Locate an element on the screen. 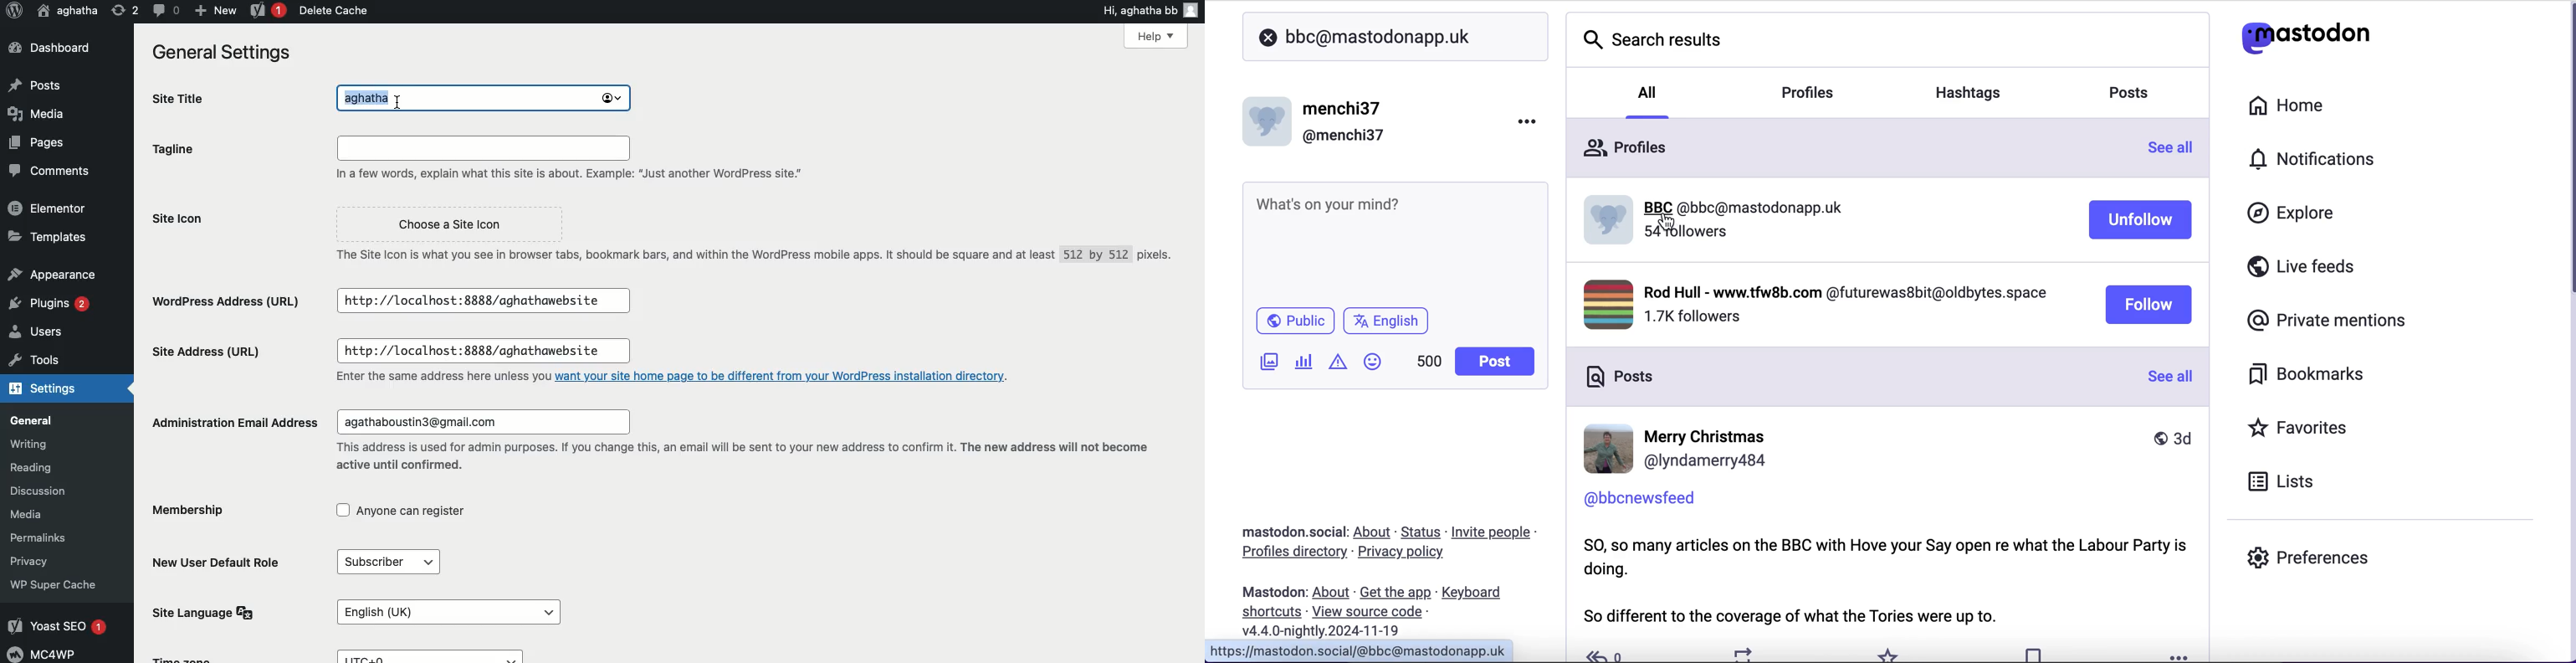 The image size is (2576, 672). Comment is located at coordinates (163, 12).